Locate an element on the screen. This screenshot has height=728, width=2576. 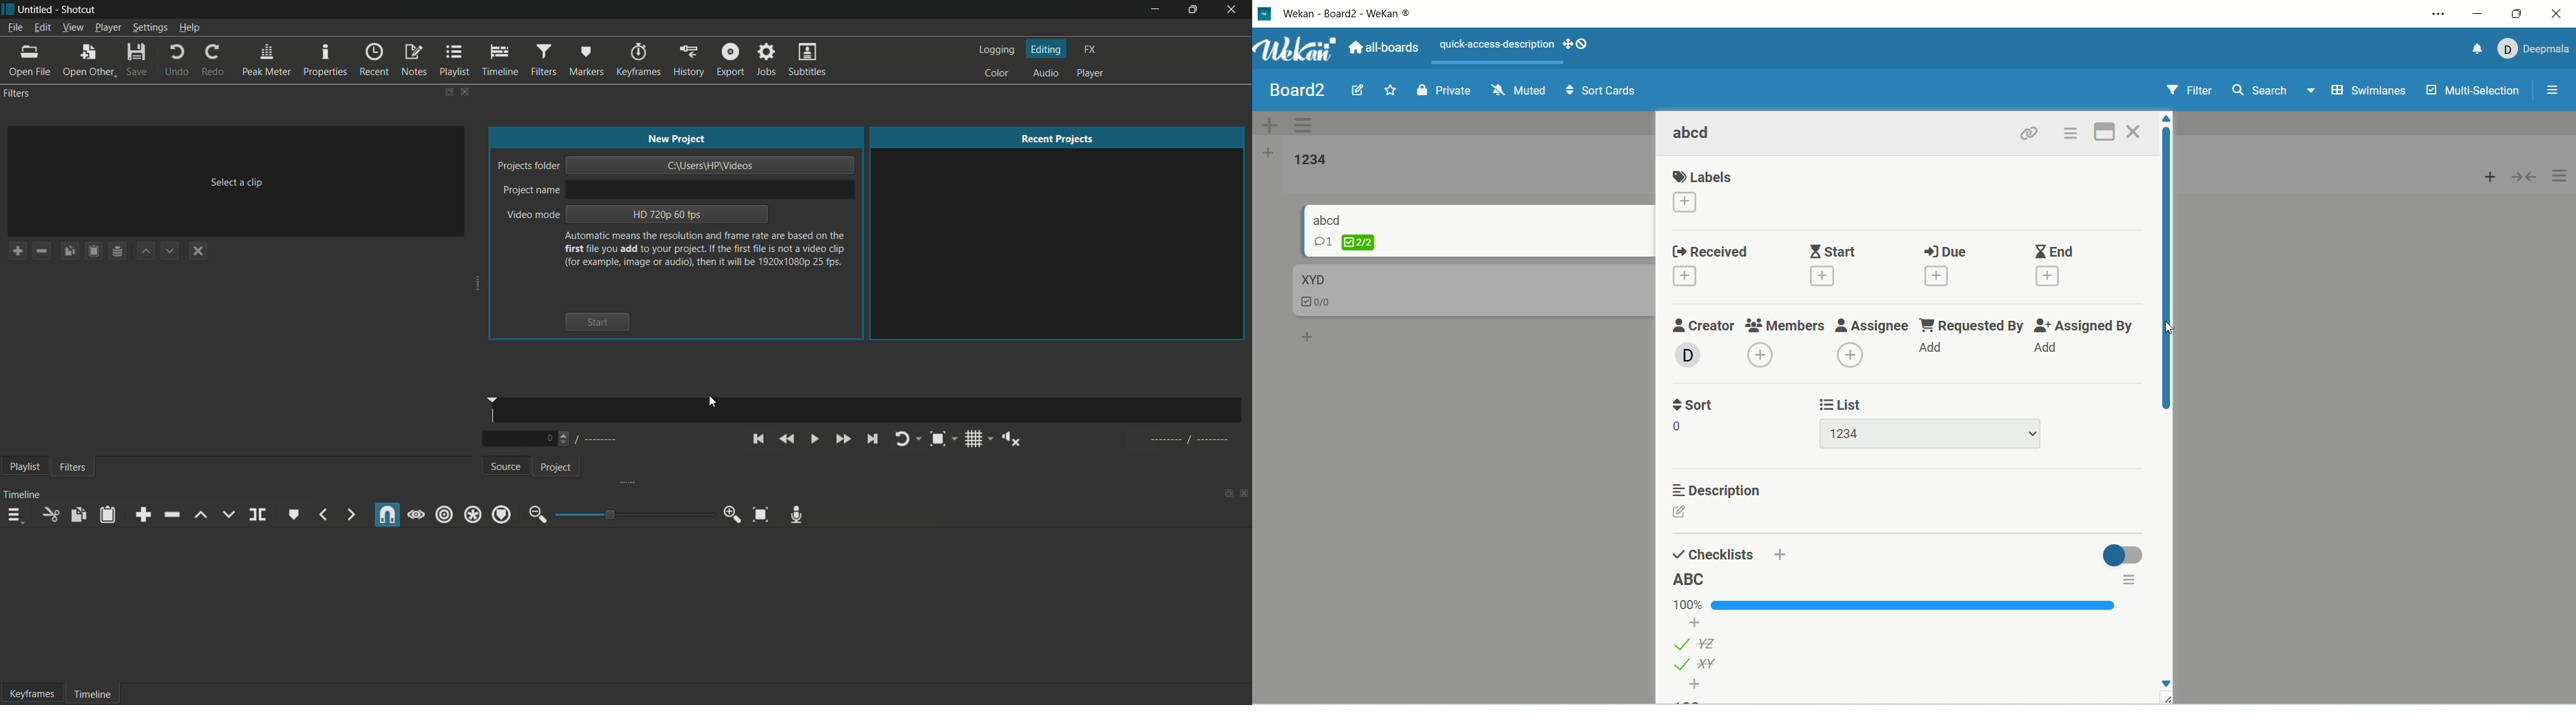
lift is located at coordinates (199, 515).